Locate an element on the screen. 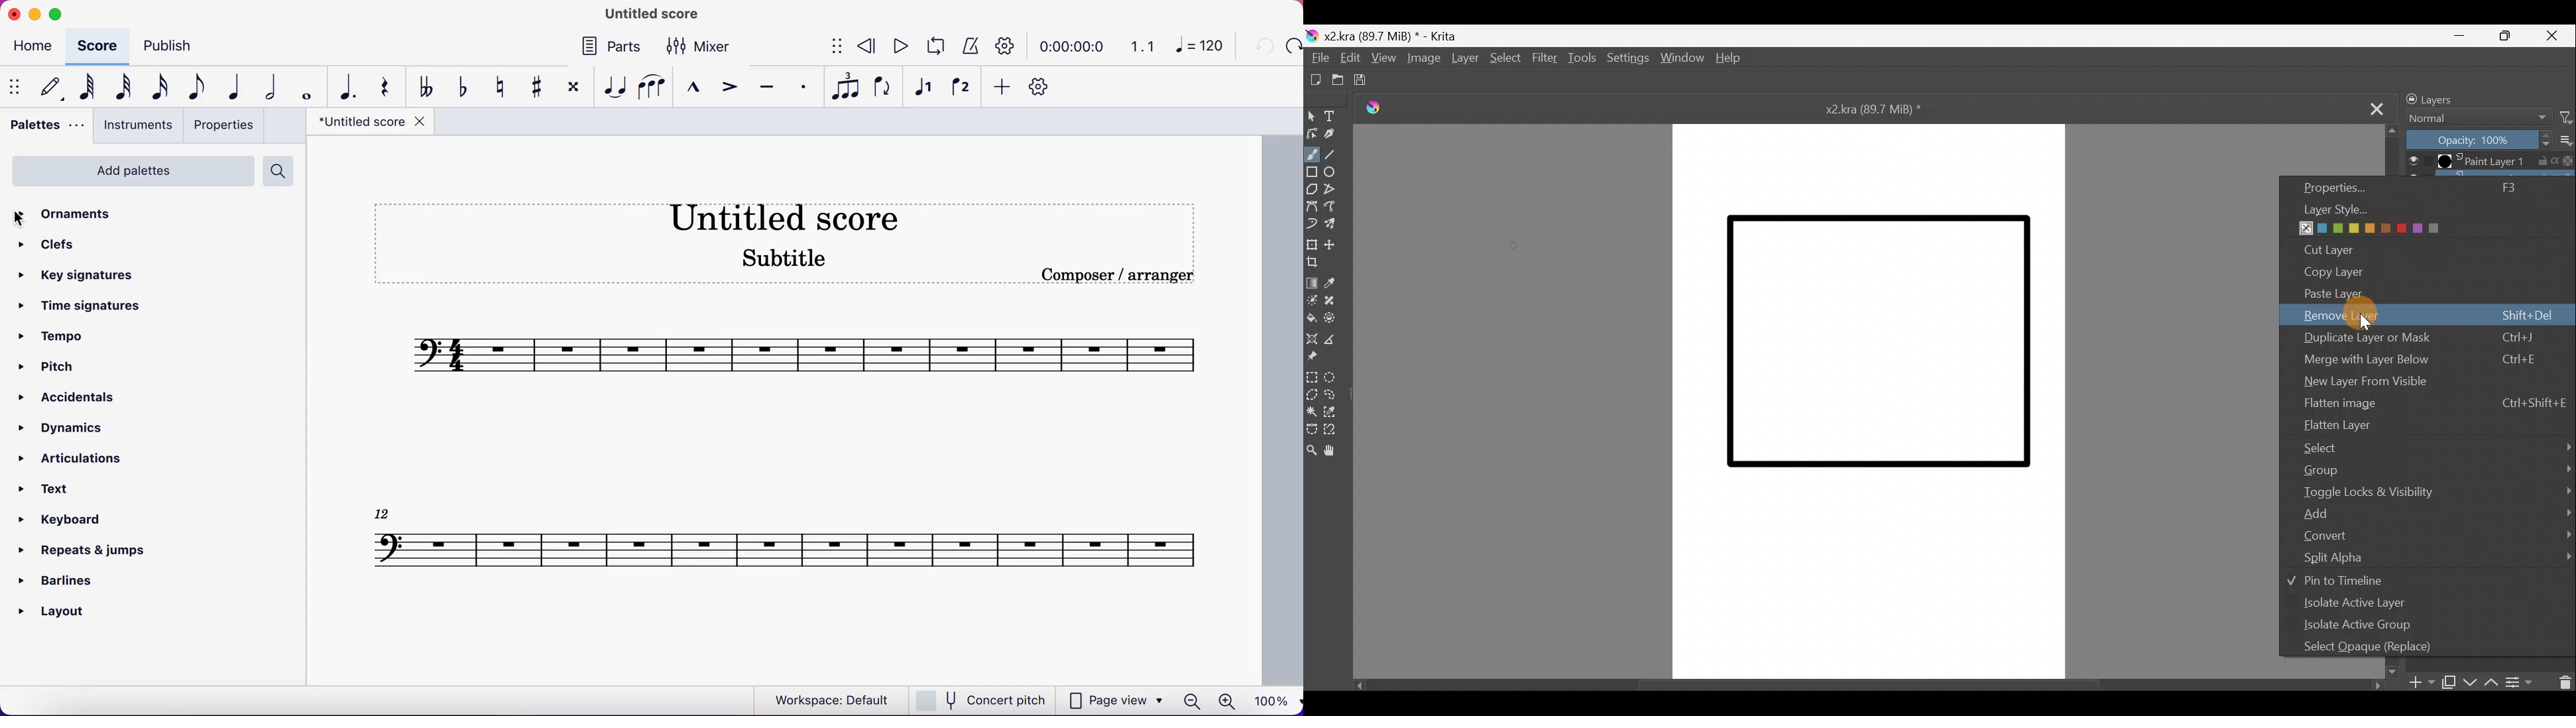 This screenshot has width=2576, height=728. Save is located at coordinates (1361, 80).